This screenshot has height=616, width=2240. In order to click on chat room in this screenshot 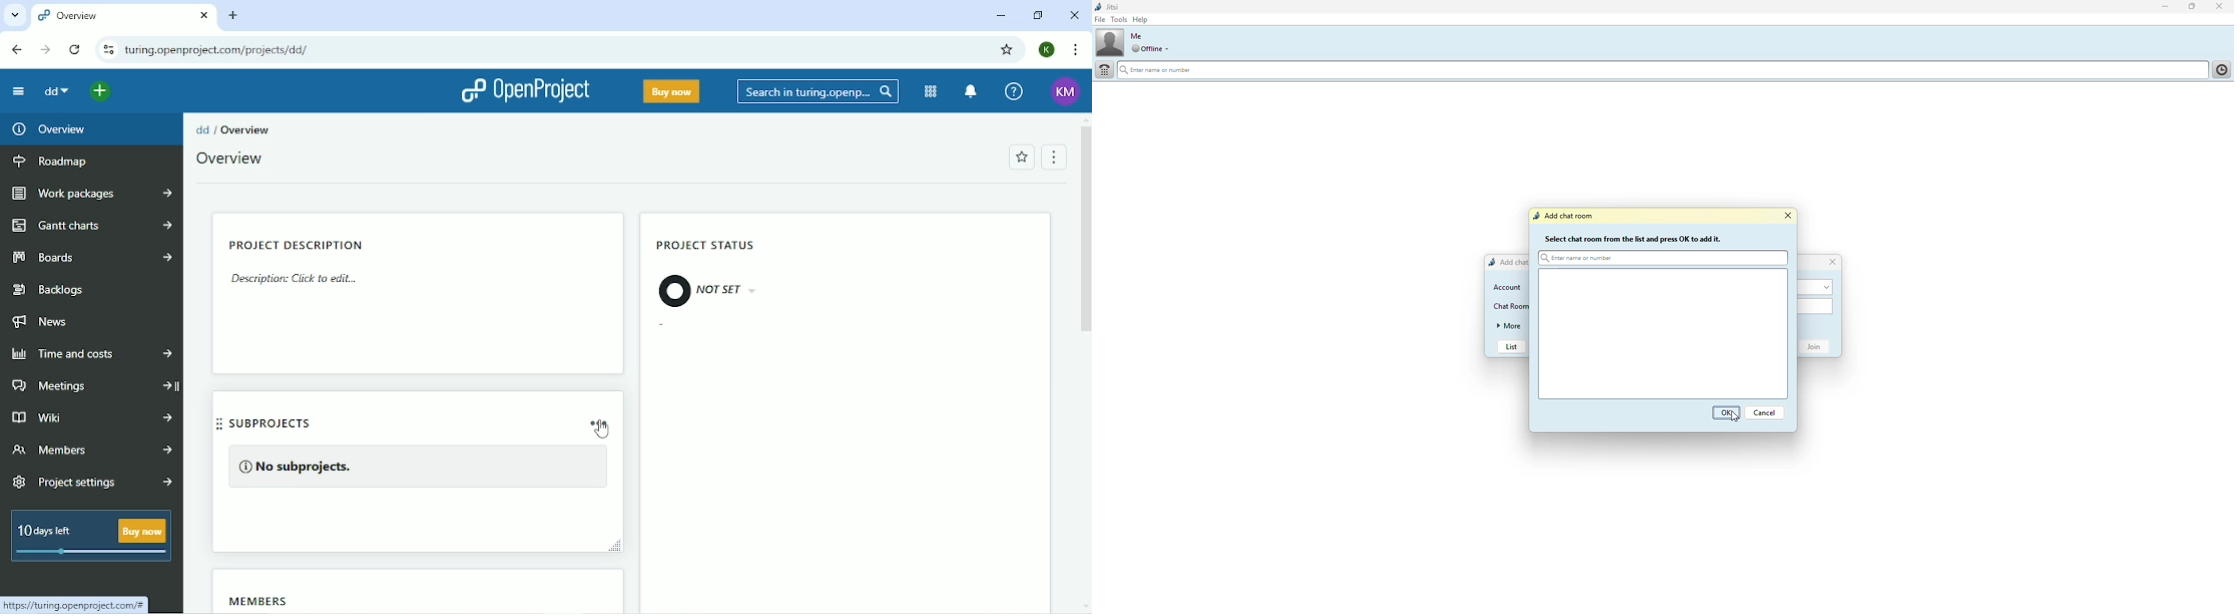, I will do `click(1510, 306)`.